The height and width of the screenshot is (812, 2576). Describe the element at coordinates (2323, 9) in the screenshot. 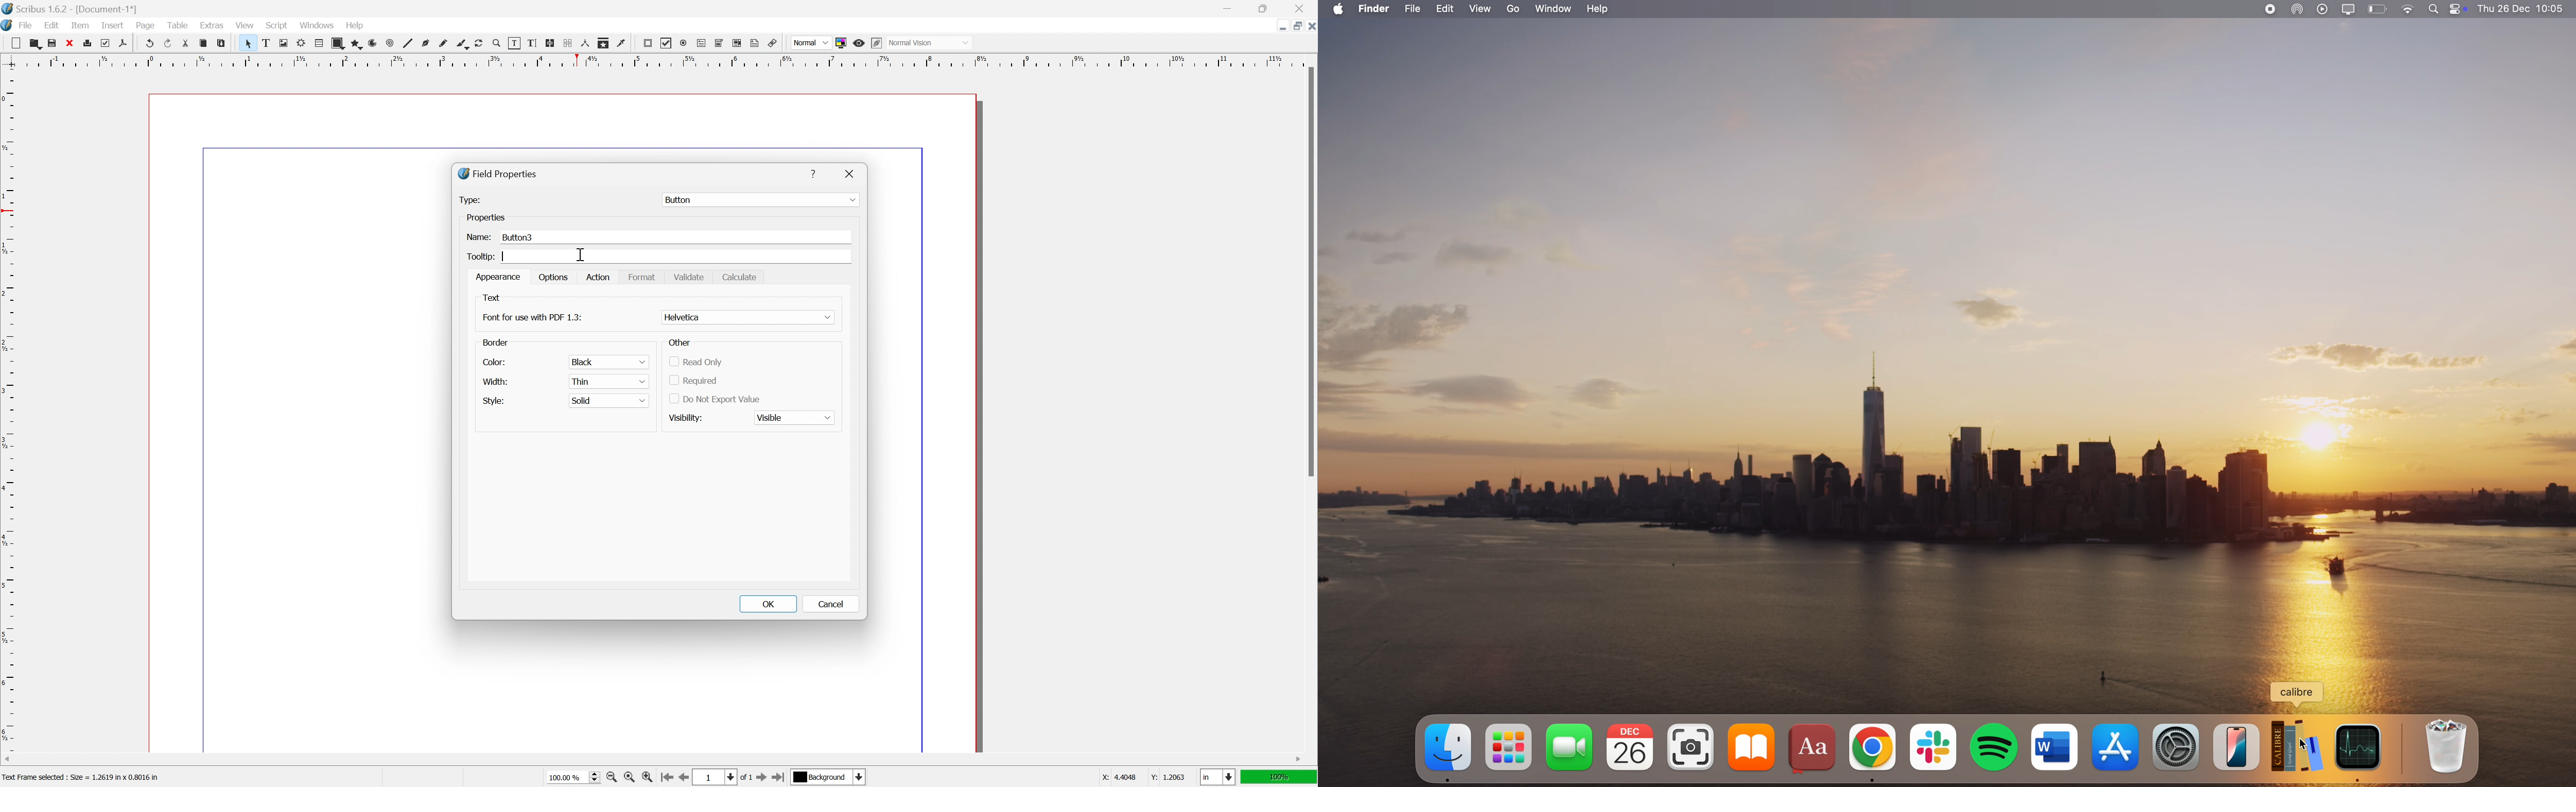

I see `play` at that location.